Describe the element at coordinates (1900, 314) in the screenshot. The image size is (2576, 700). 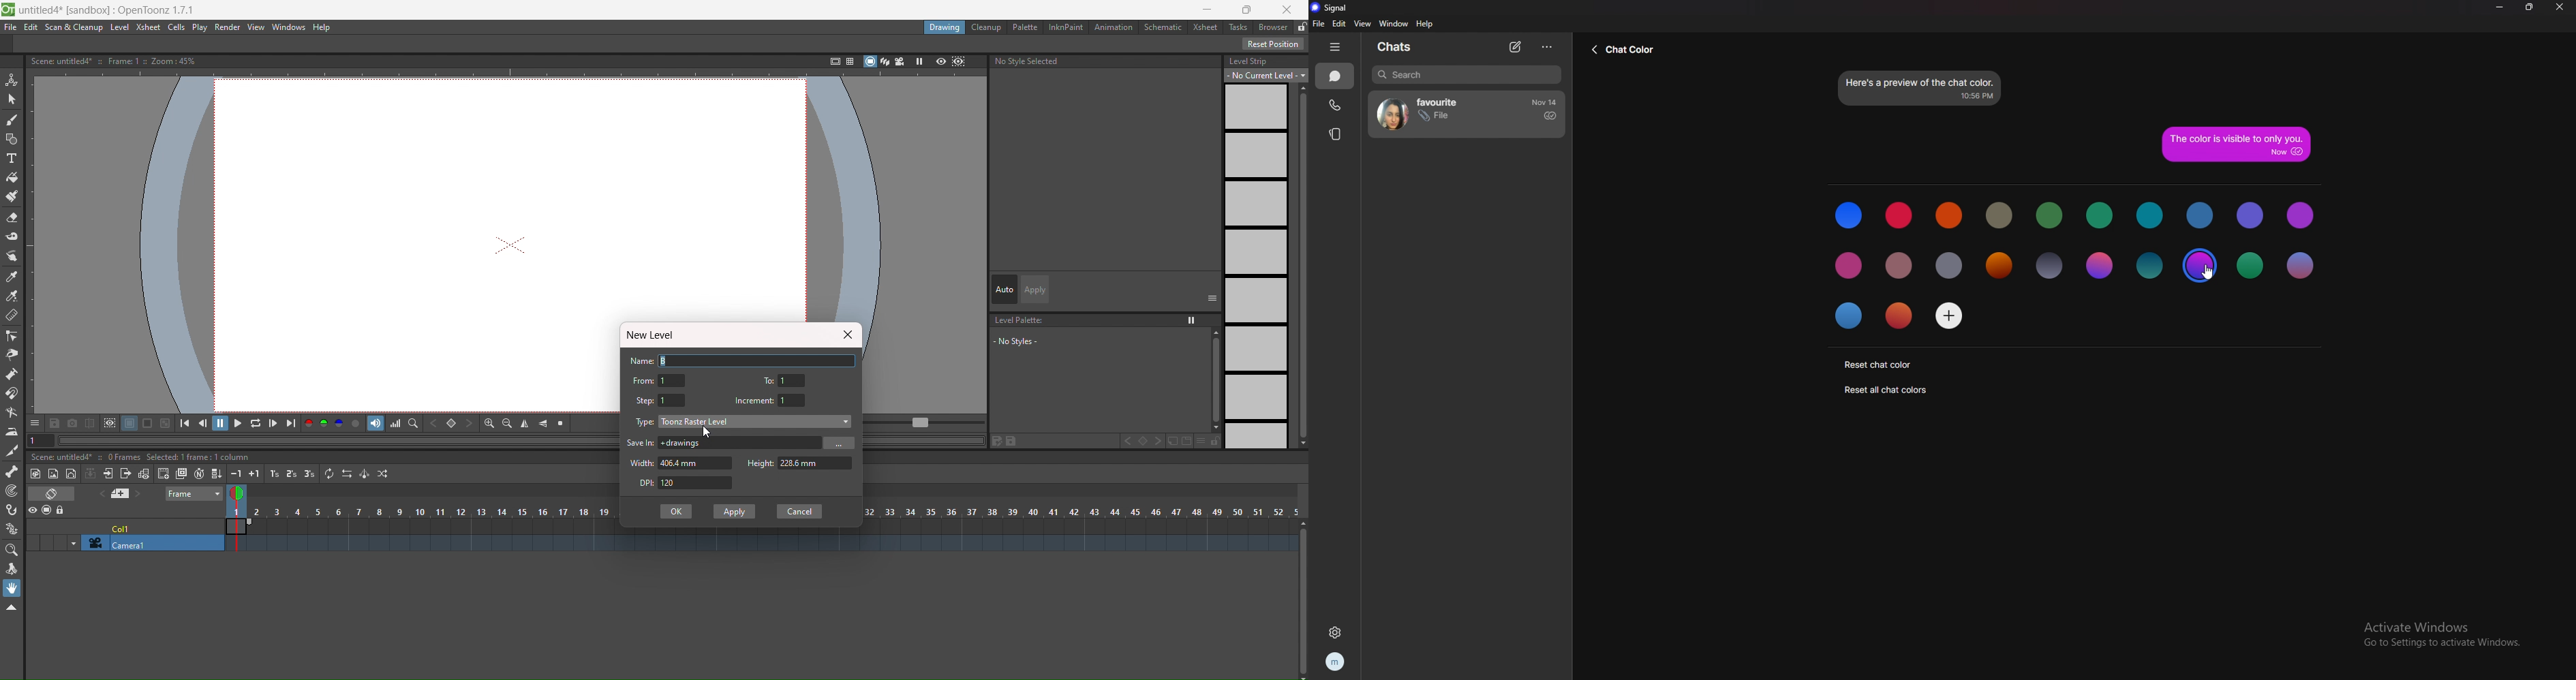
I see `color` at that location.